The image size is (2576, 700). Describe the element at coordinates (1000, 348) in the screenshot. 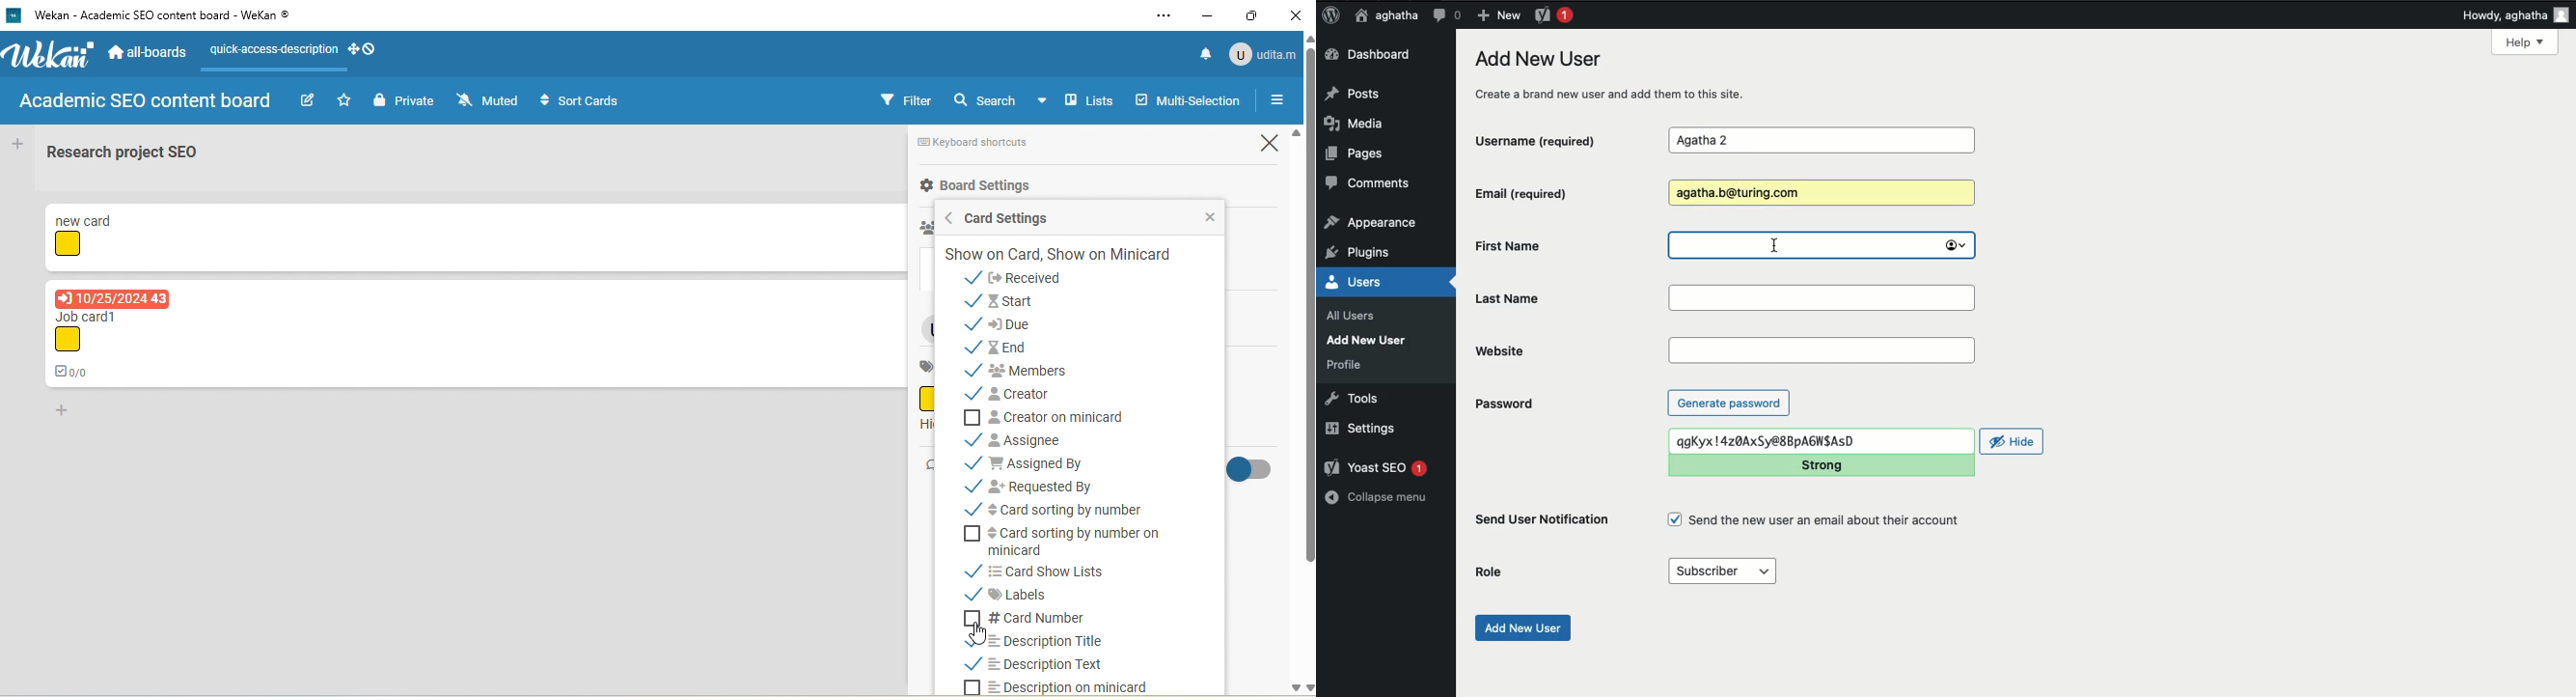

I see `end` at that location.